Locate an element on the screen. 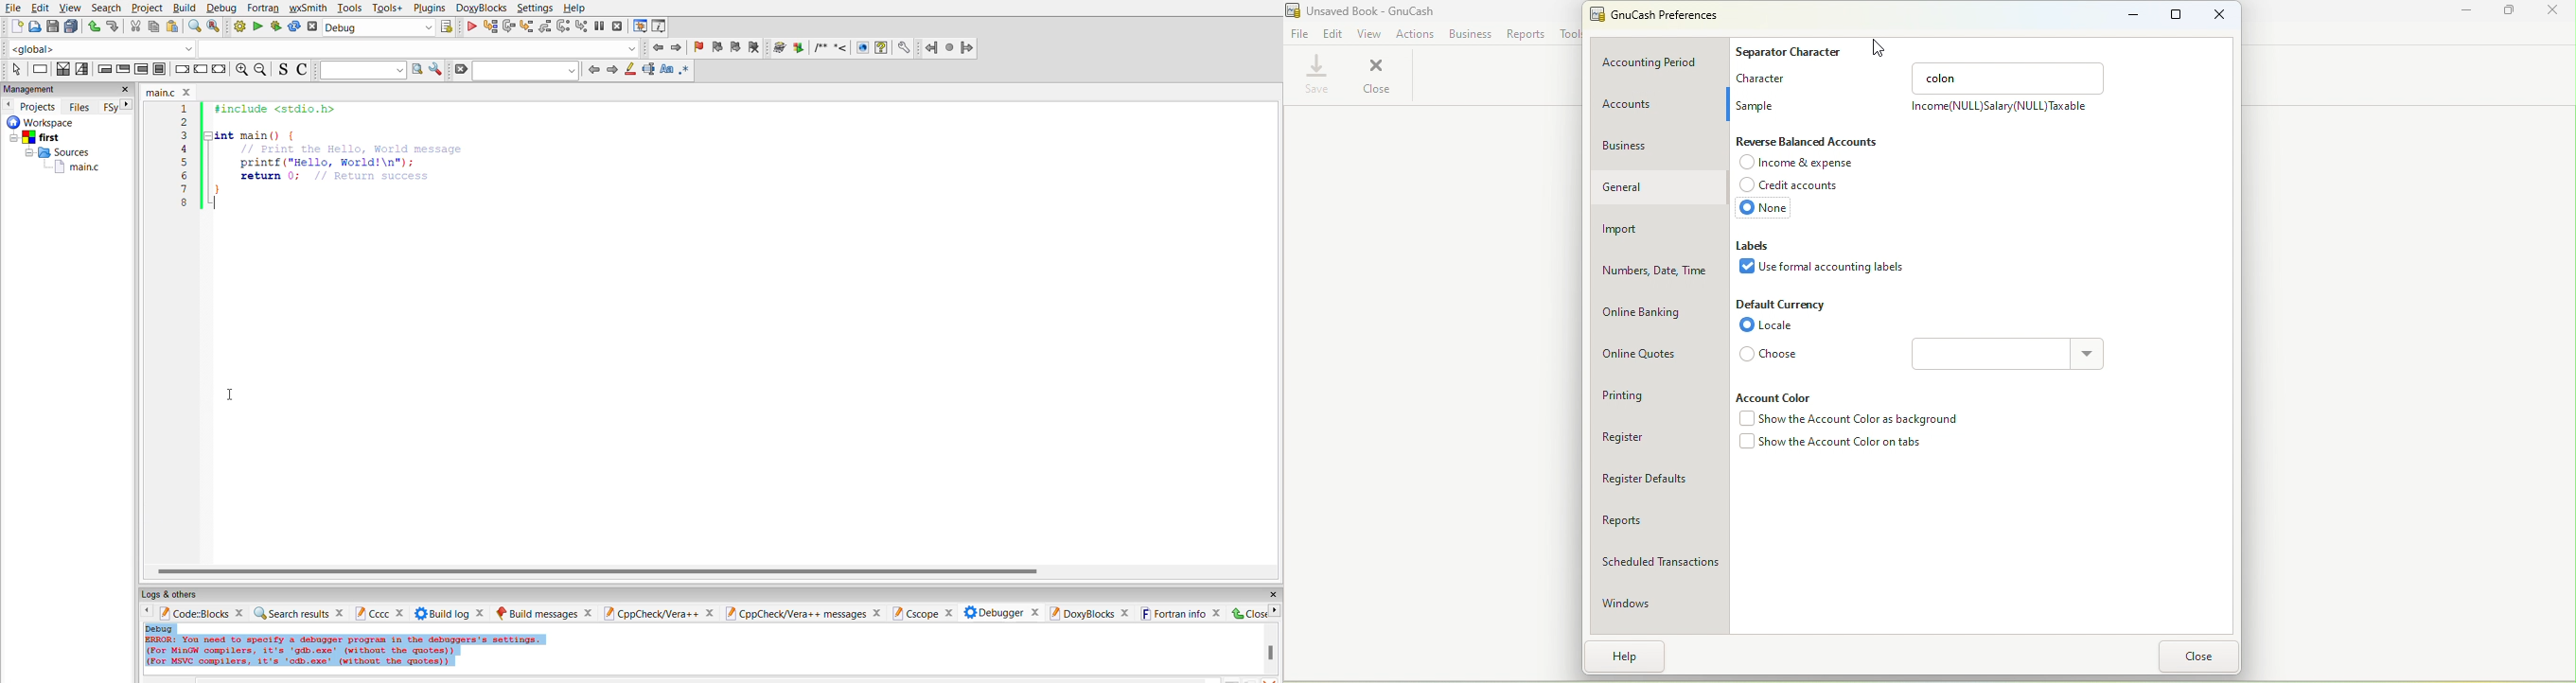 The image size is (2576, 700). exit condition loop is located at coordinates (124, 68).